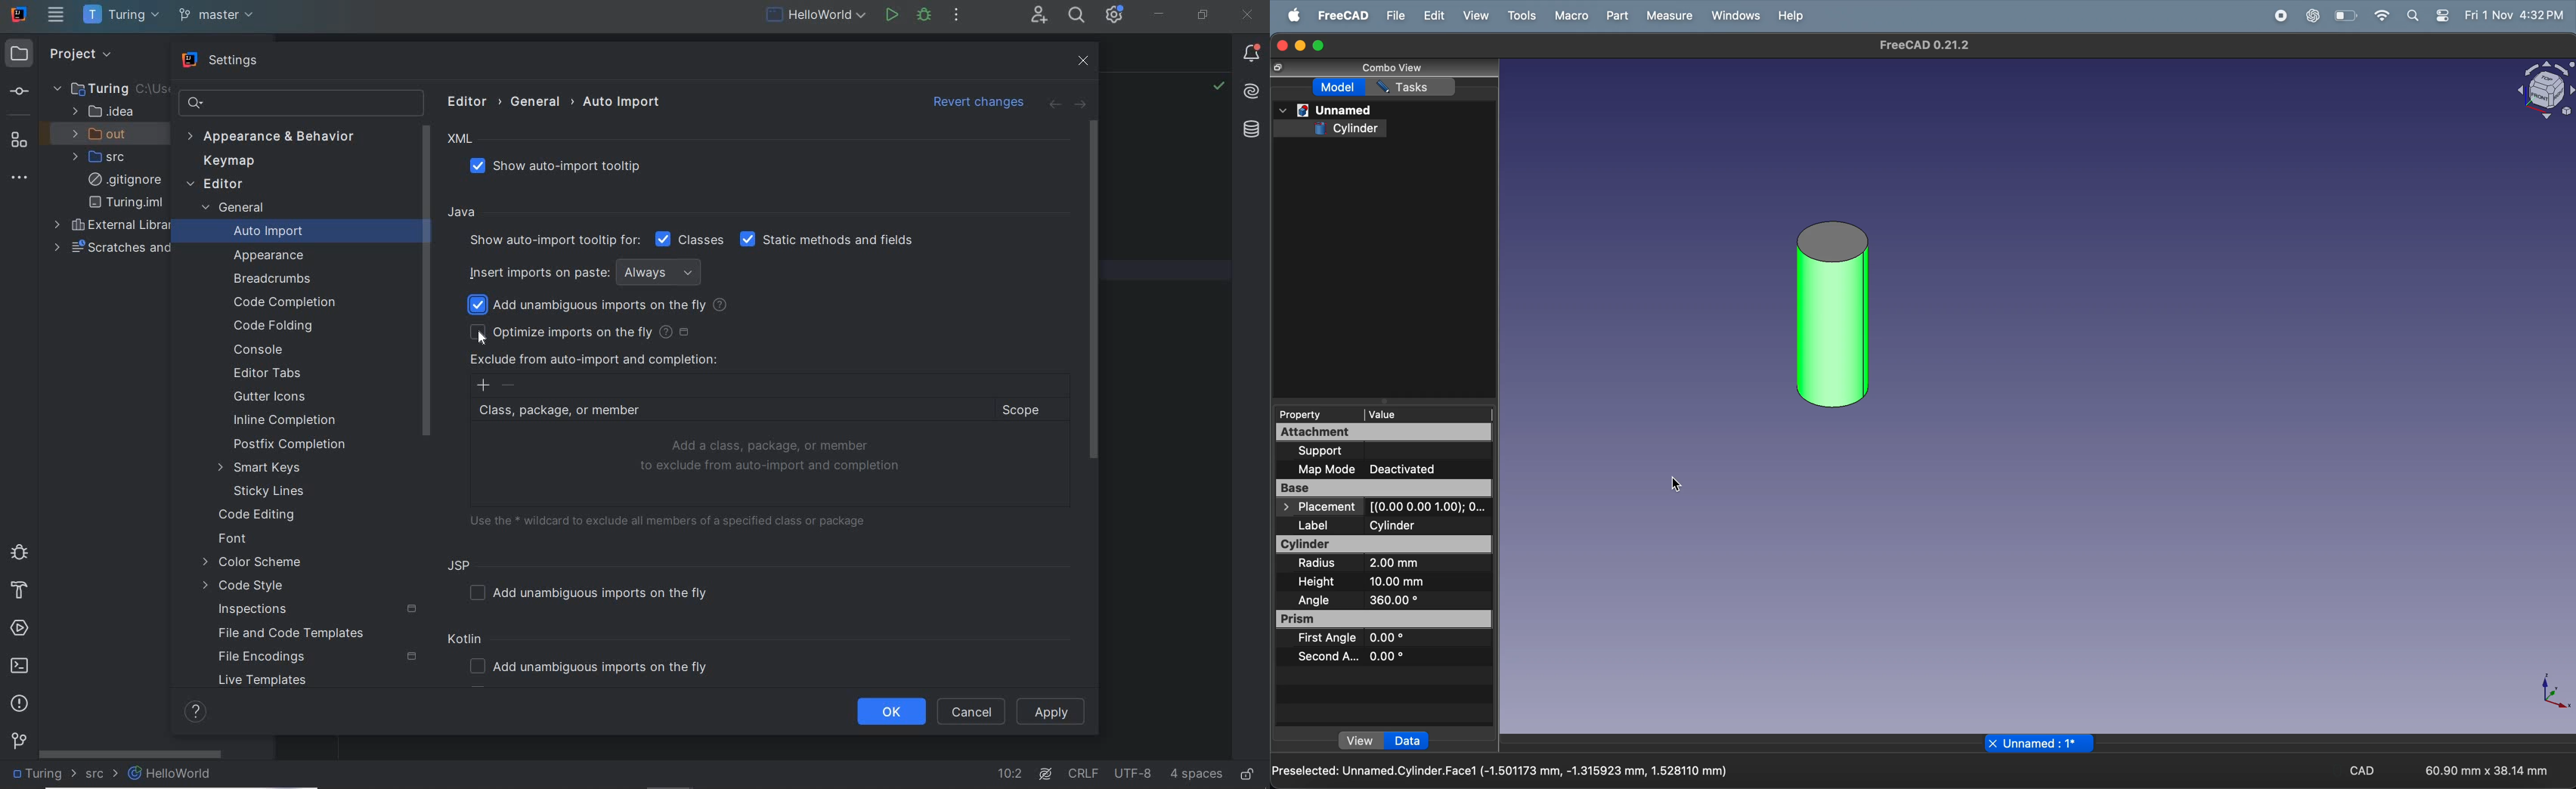 The height and width of the screenshot is (812, 2576). Describe the element at coordinates (2553, 694) in the screenshot. I see `axis` at that location.